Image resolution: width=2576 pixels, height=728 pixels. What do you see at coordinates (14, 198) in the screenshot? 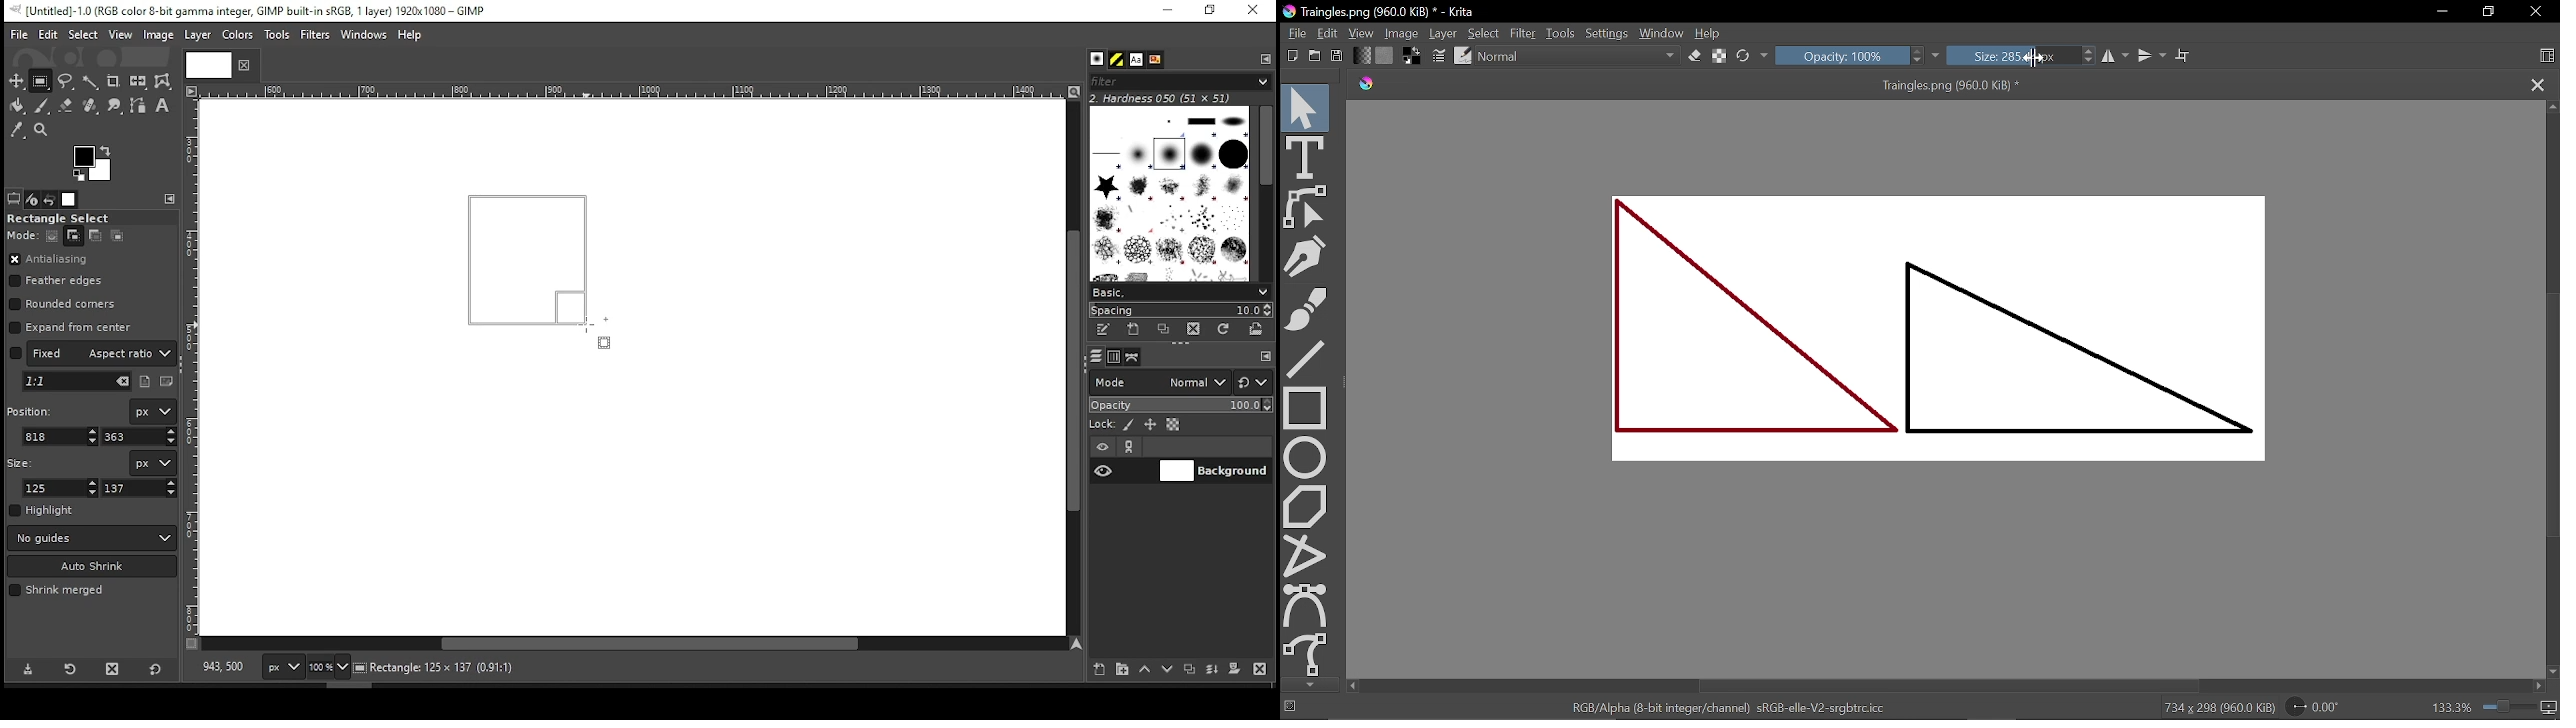
I see `tool options` at bounding box center [14, 198].